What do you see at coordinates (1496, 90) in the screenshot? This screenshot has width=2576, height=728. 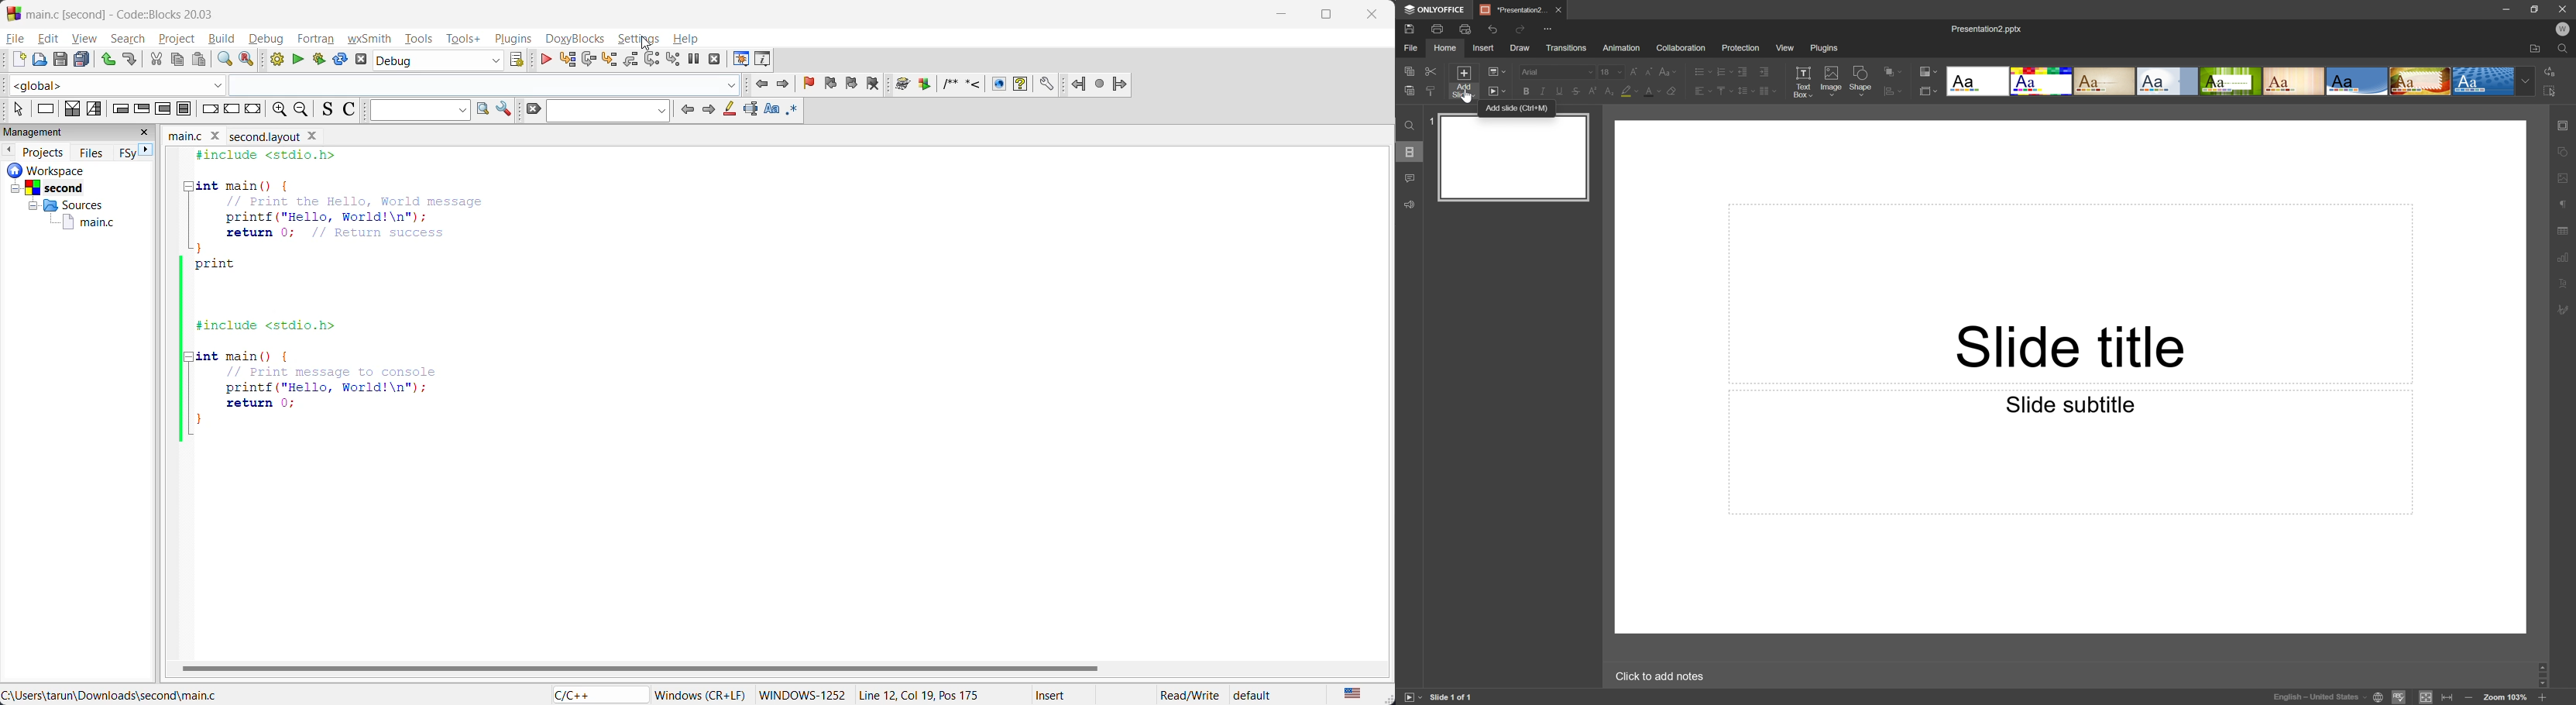 I see `Start slideshow` at bounding box center [1496, 90].